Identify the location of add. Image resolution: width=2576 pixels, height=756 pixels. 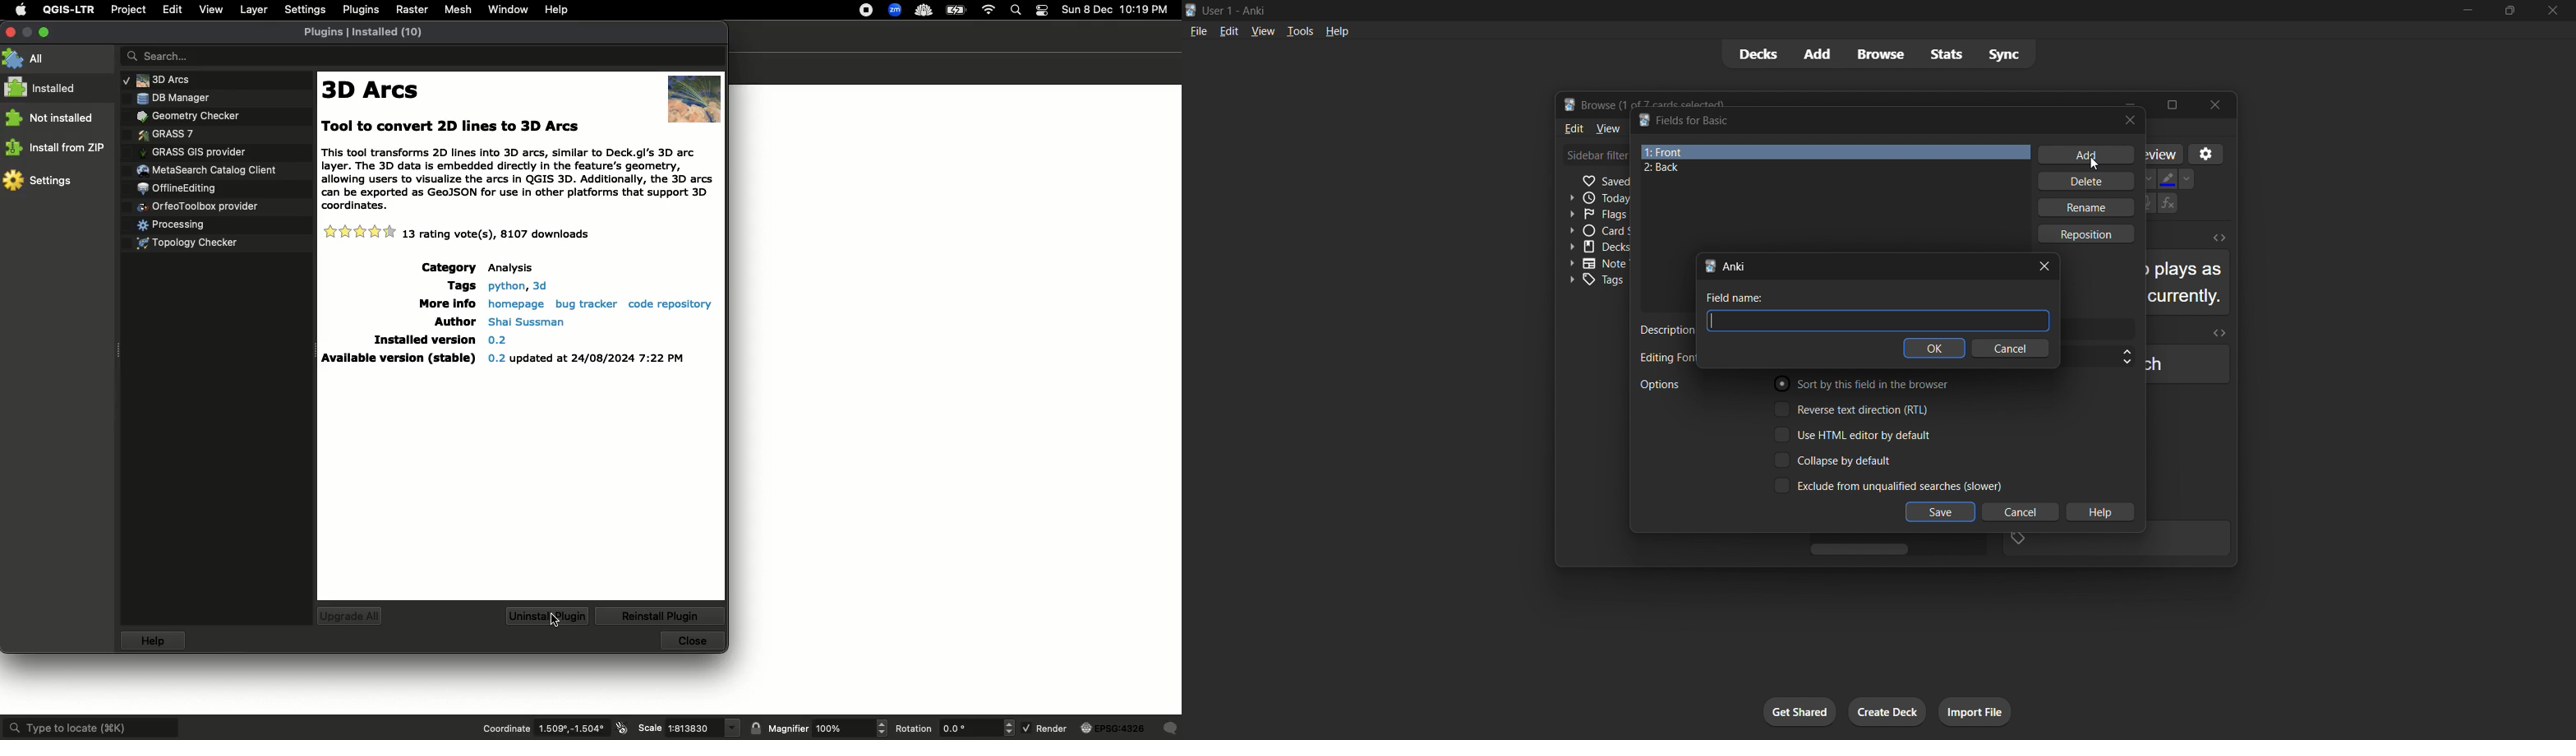
(1819, 53).